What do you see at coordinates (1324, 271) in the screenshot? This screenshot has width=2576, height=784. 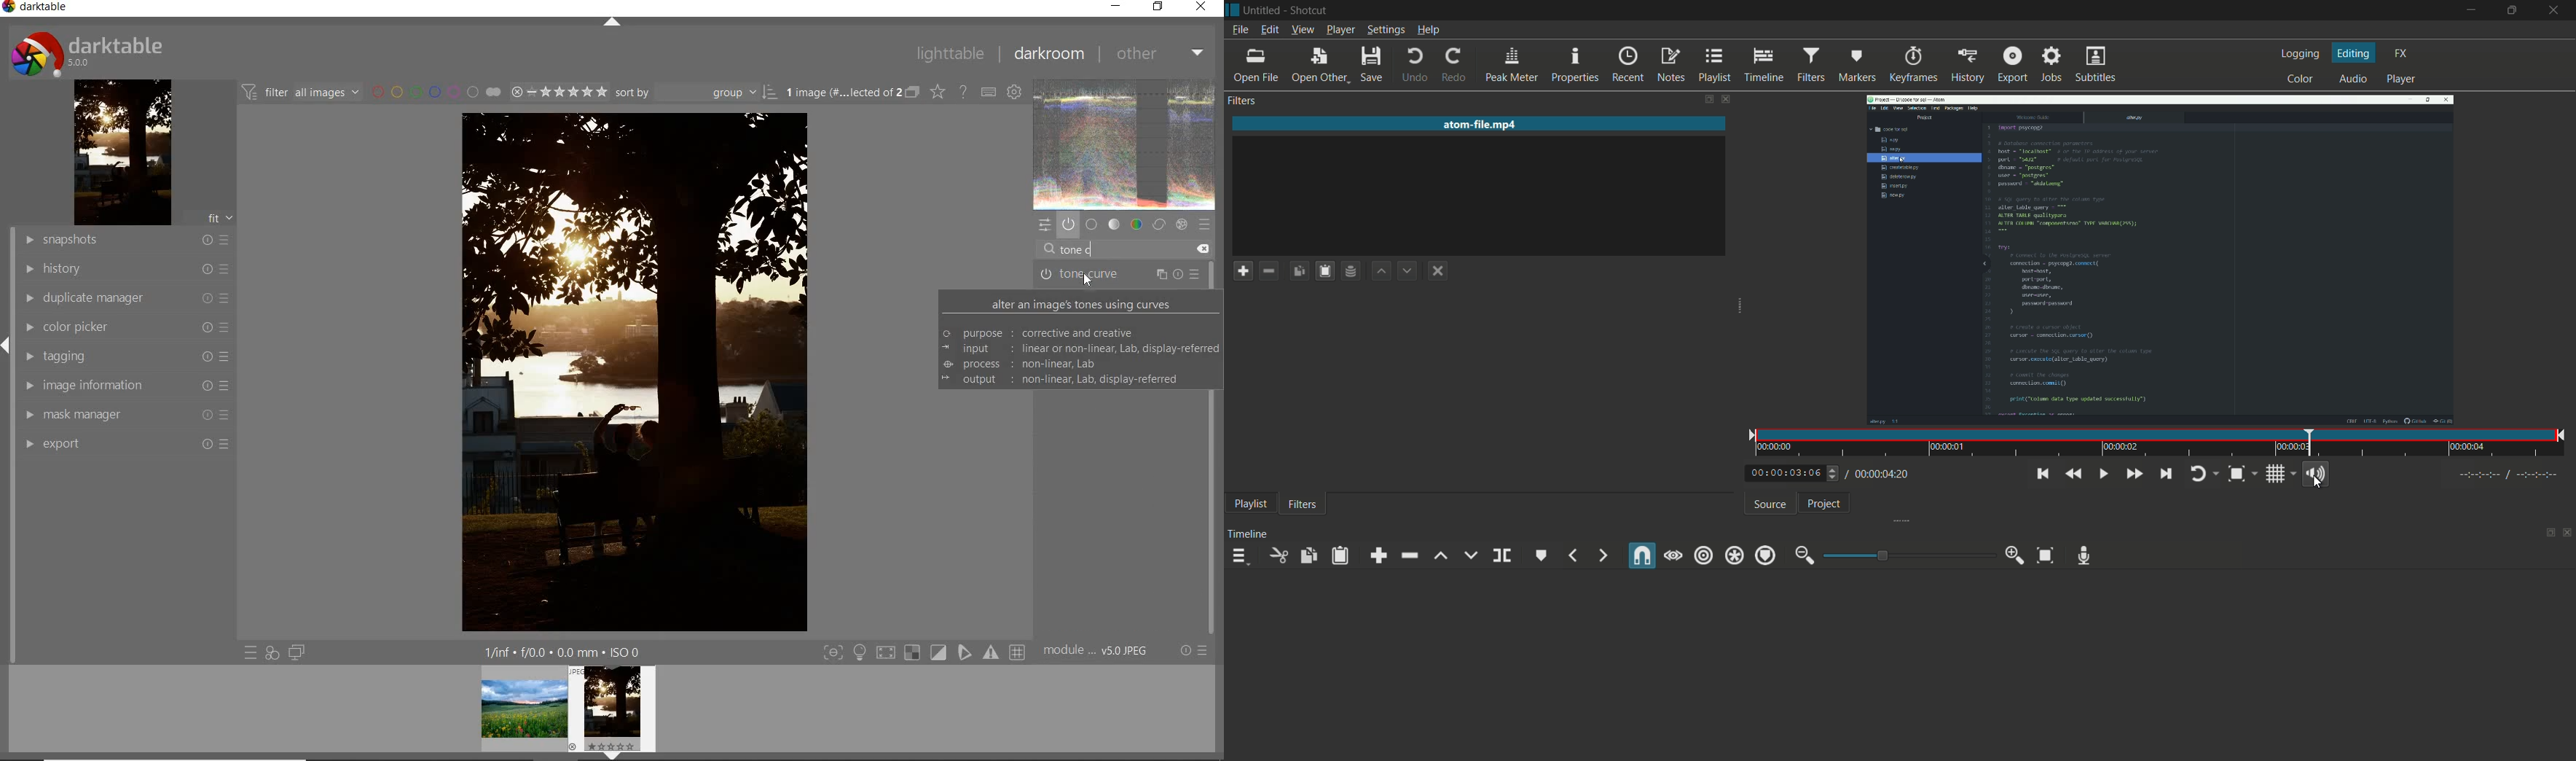 I see `paste filters` at bounding box center [1324, 271].